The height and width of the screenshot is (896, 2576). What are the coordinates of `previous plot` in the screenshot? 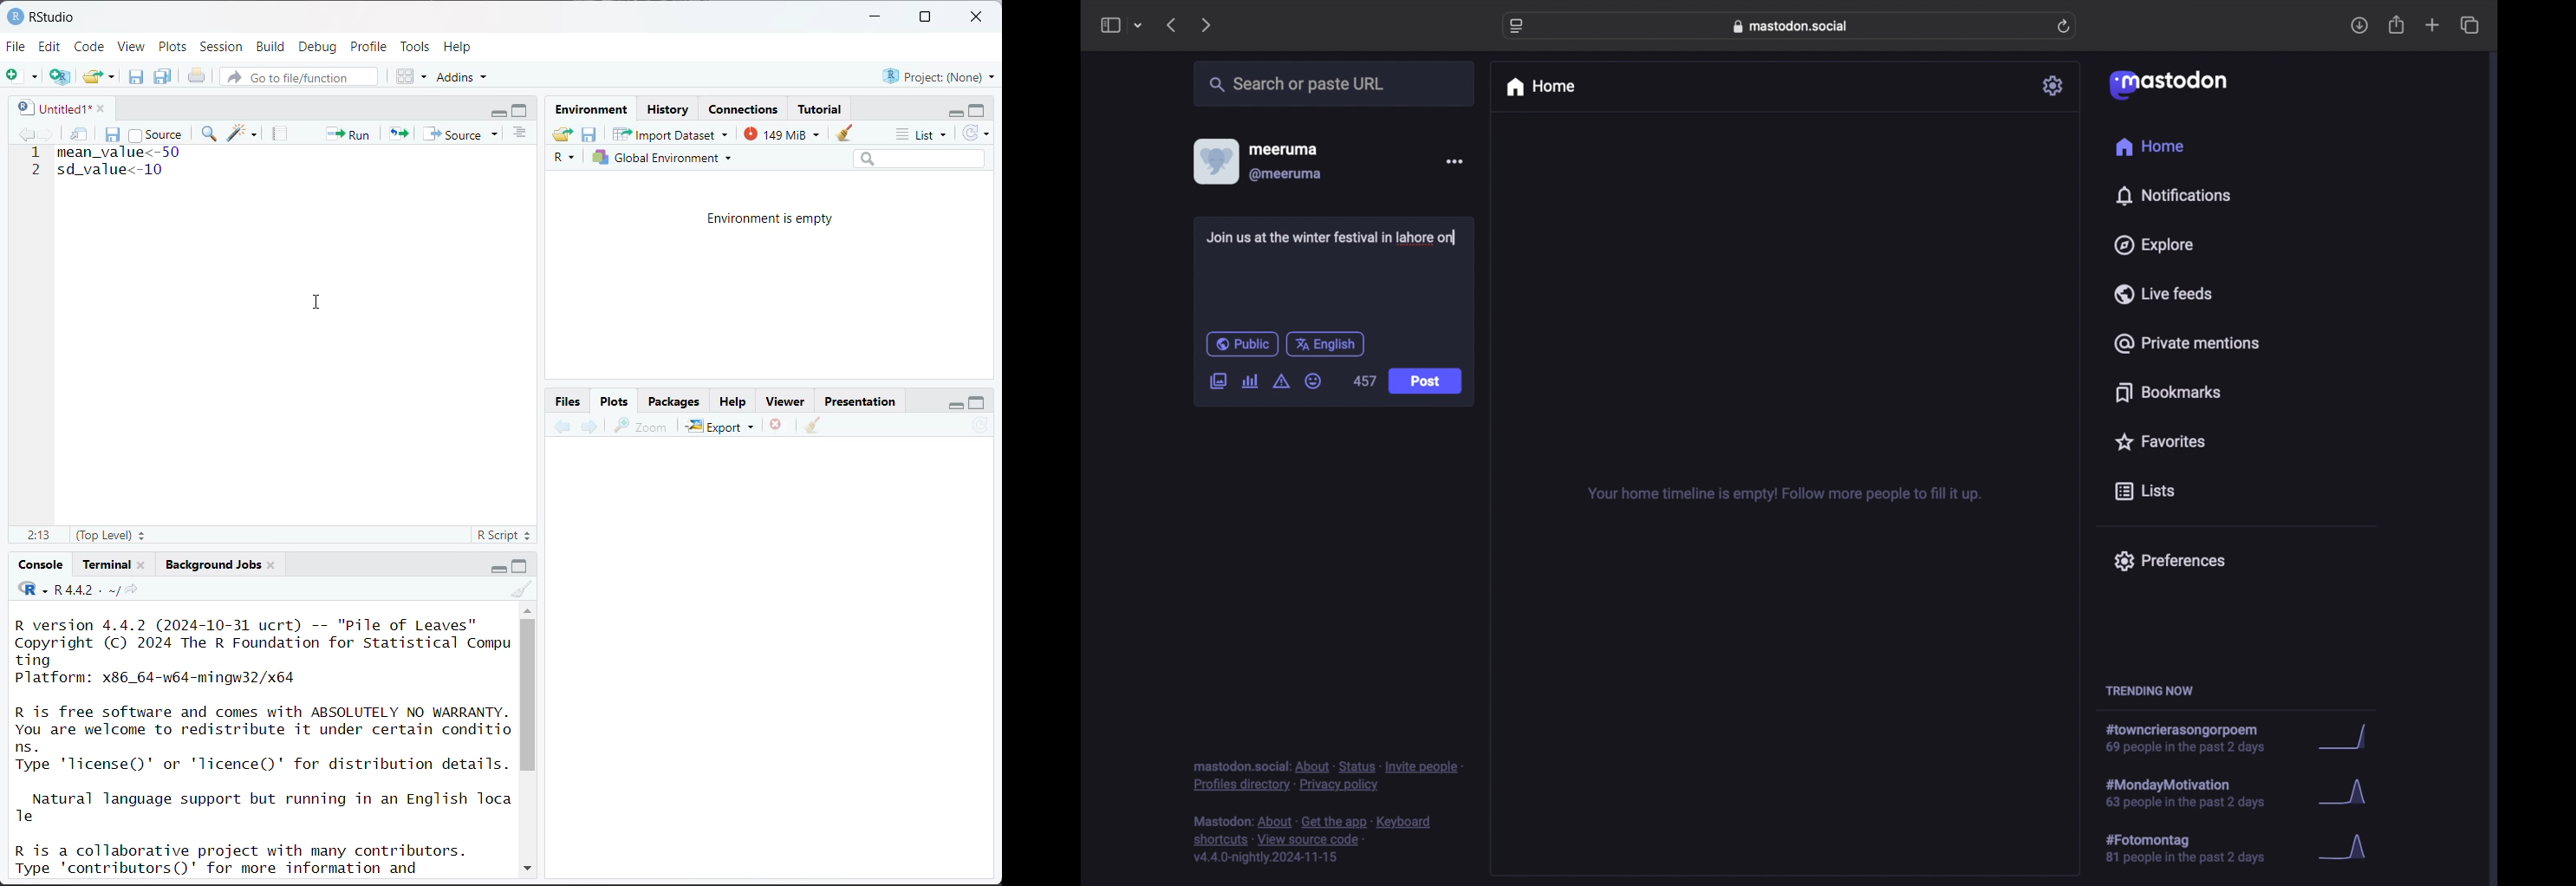 It's located at (563, 427).